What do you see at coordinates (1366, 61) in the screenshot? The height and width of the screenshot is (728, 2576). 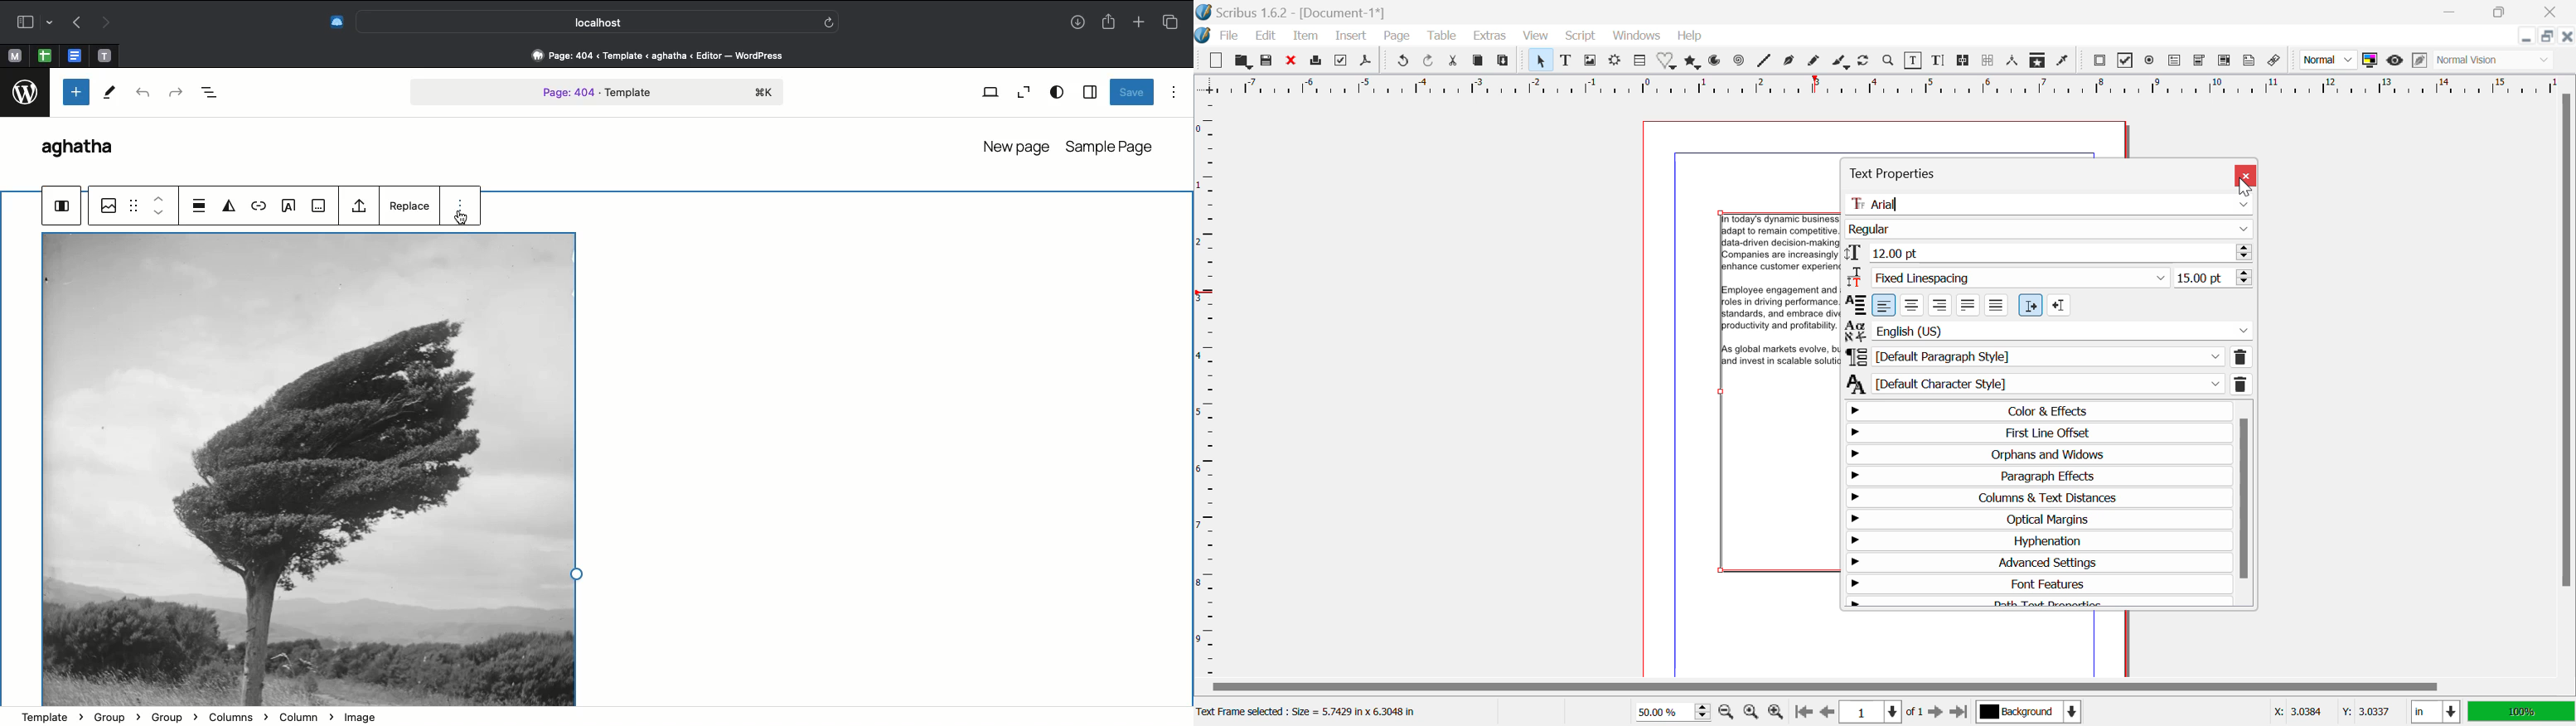 I see `Save as Pdf` at bounding box center [1366, 61].